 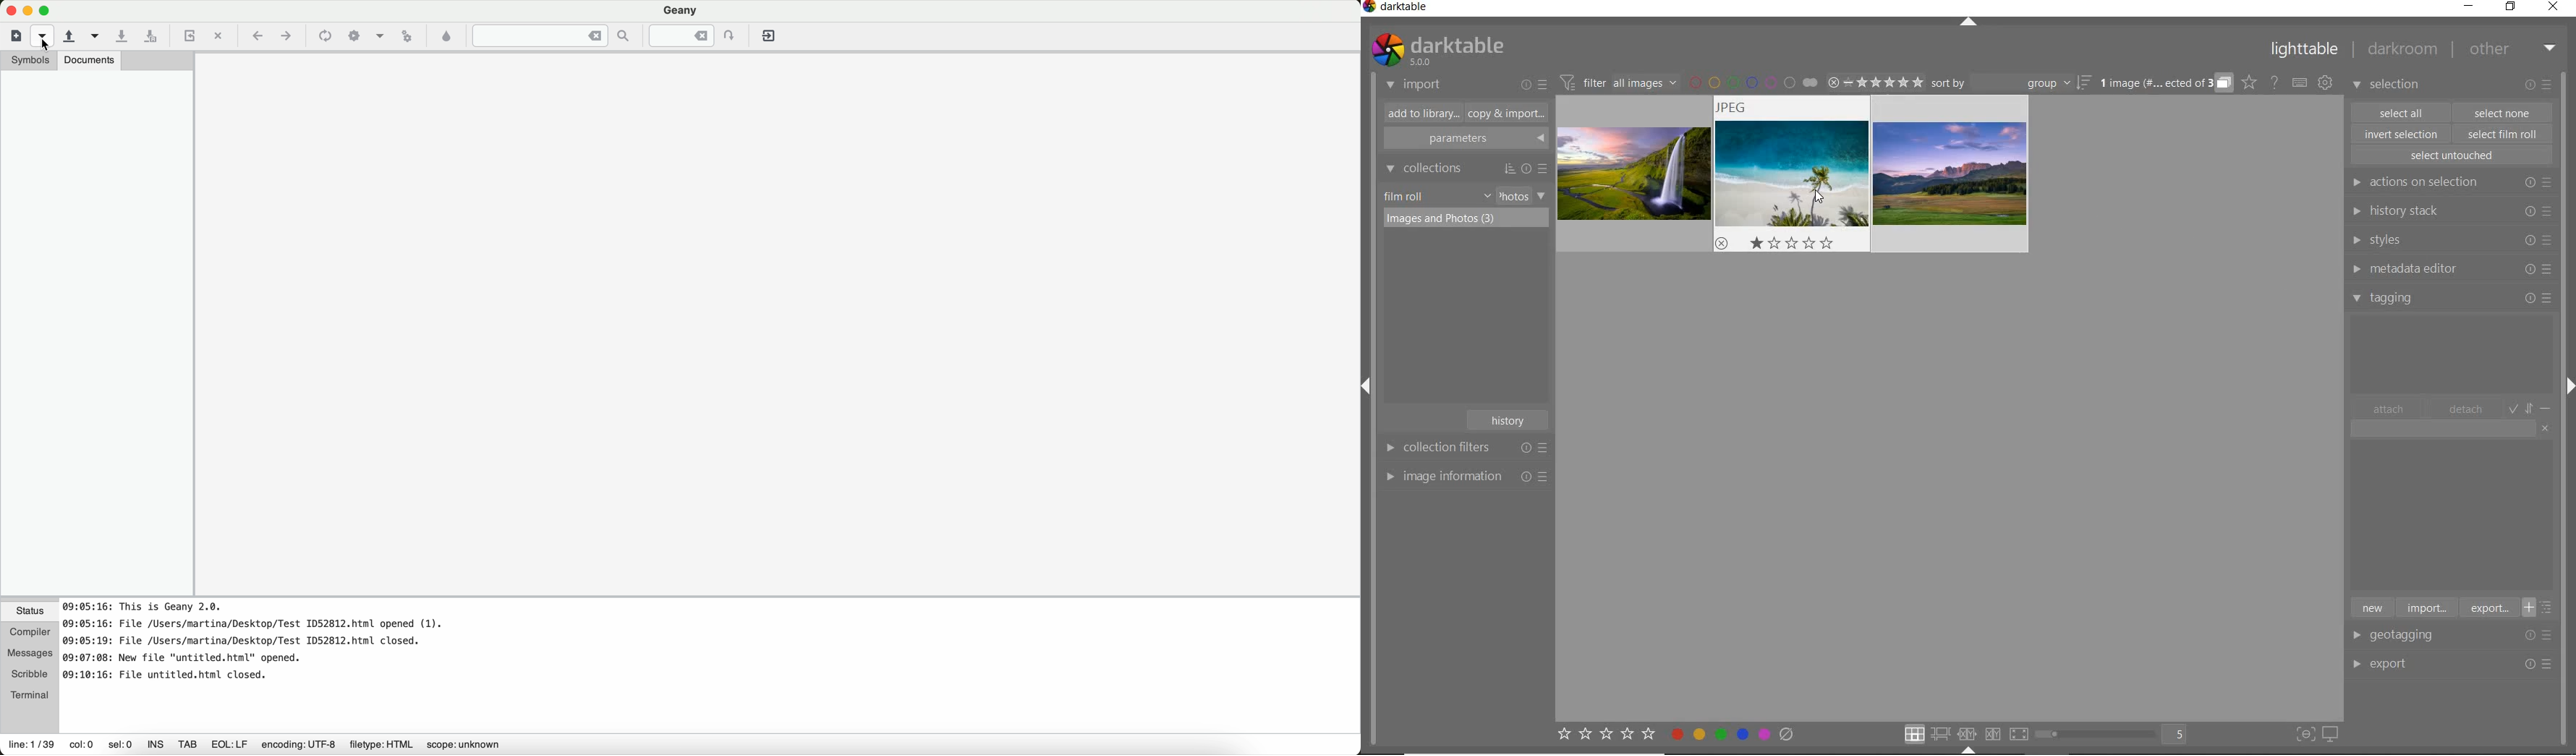 I want to click on Options, so click(x=2540, y=665).